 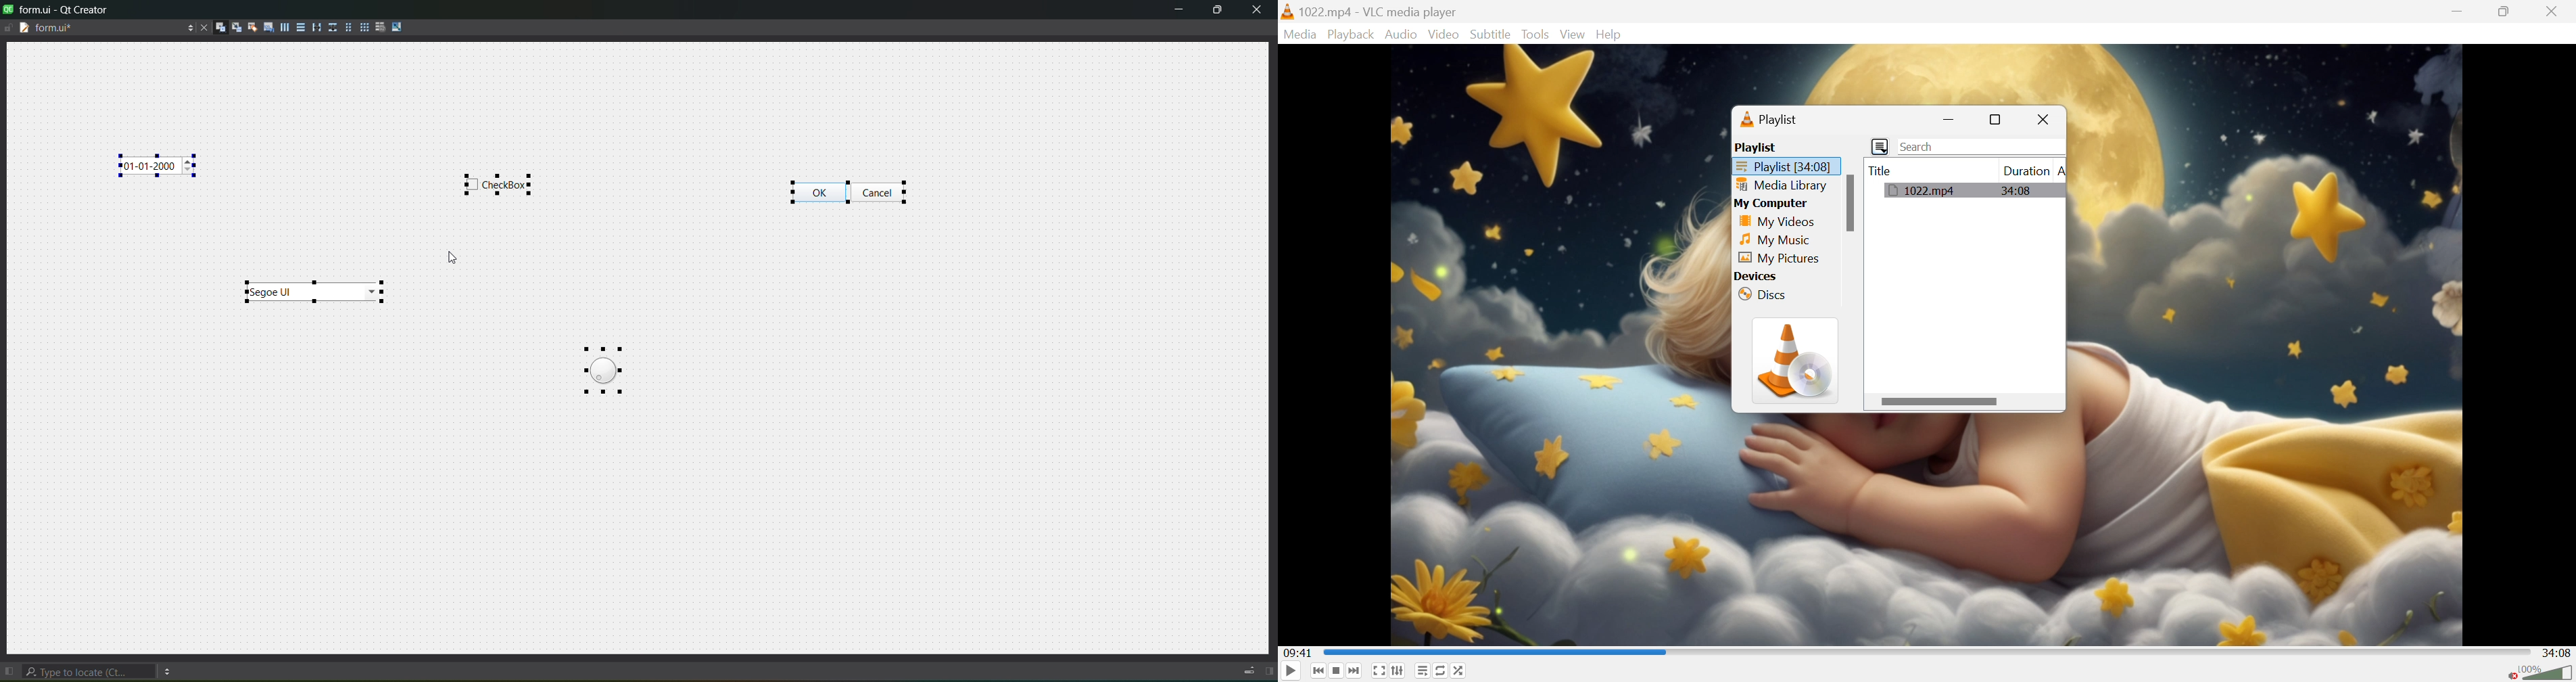 What do you see at coordinates (401, 27) in the screenshot?
I see `adjust size` at bounding box center [401, 27].